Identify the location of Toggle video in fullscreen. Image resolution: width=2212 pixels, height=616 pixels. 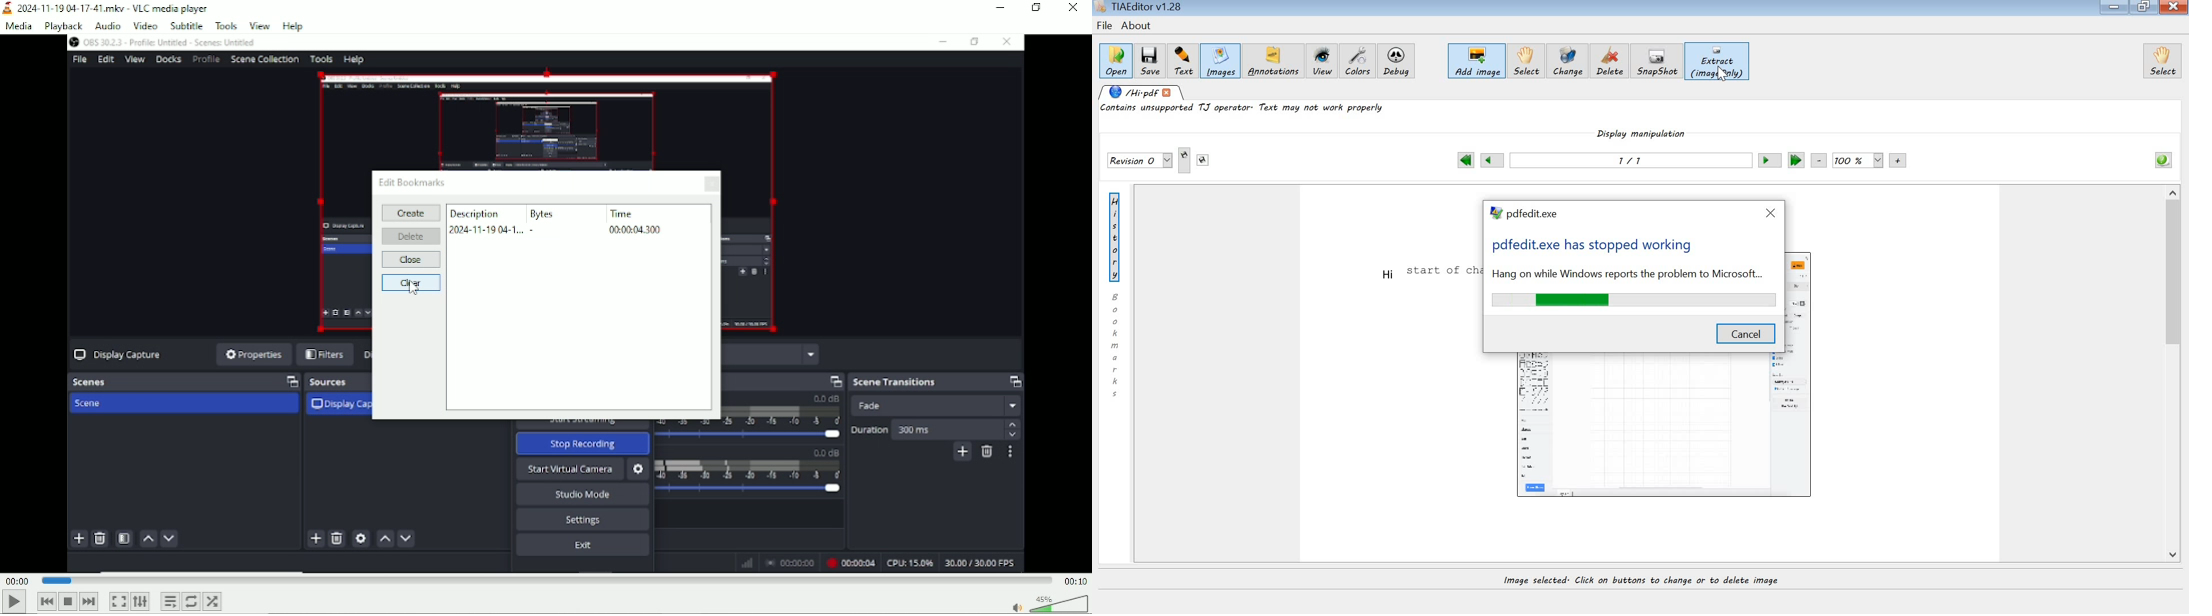
(119, 602).